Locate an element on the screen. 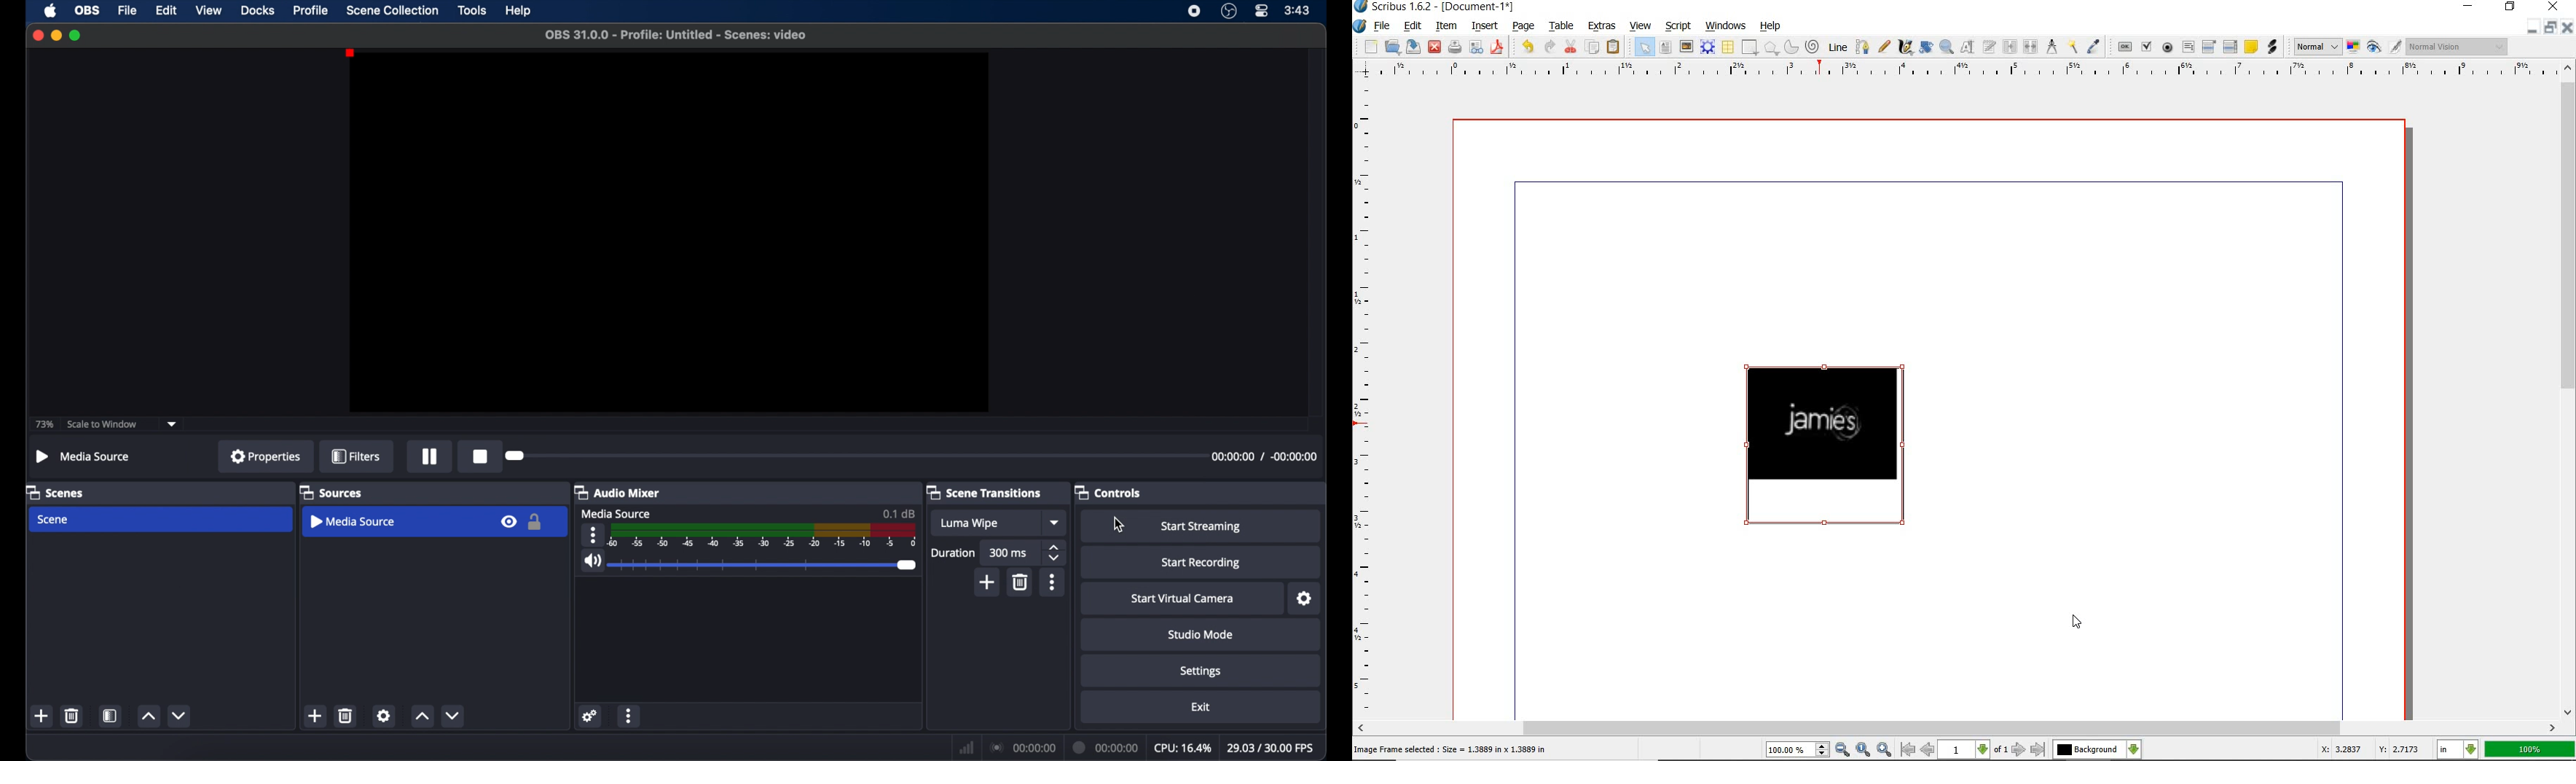 This screenshot has height=784, width=2576. exit is located at coordinates (1203, 707).